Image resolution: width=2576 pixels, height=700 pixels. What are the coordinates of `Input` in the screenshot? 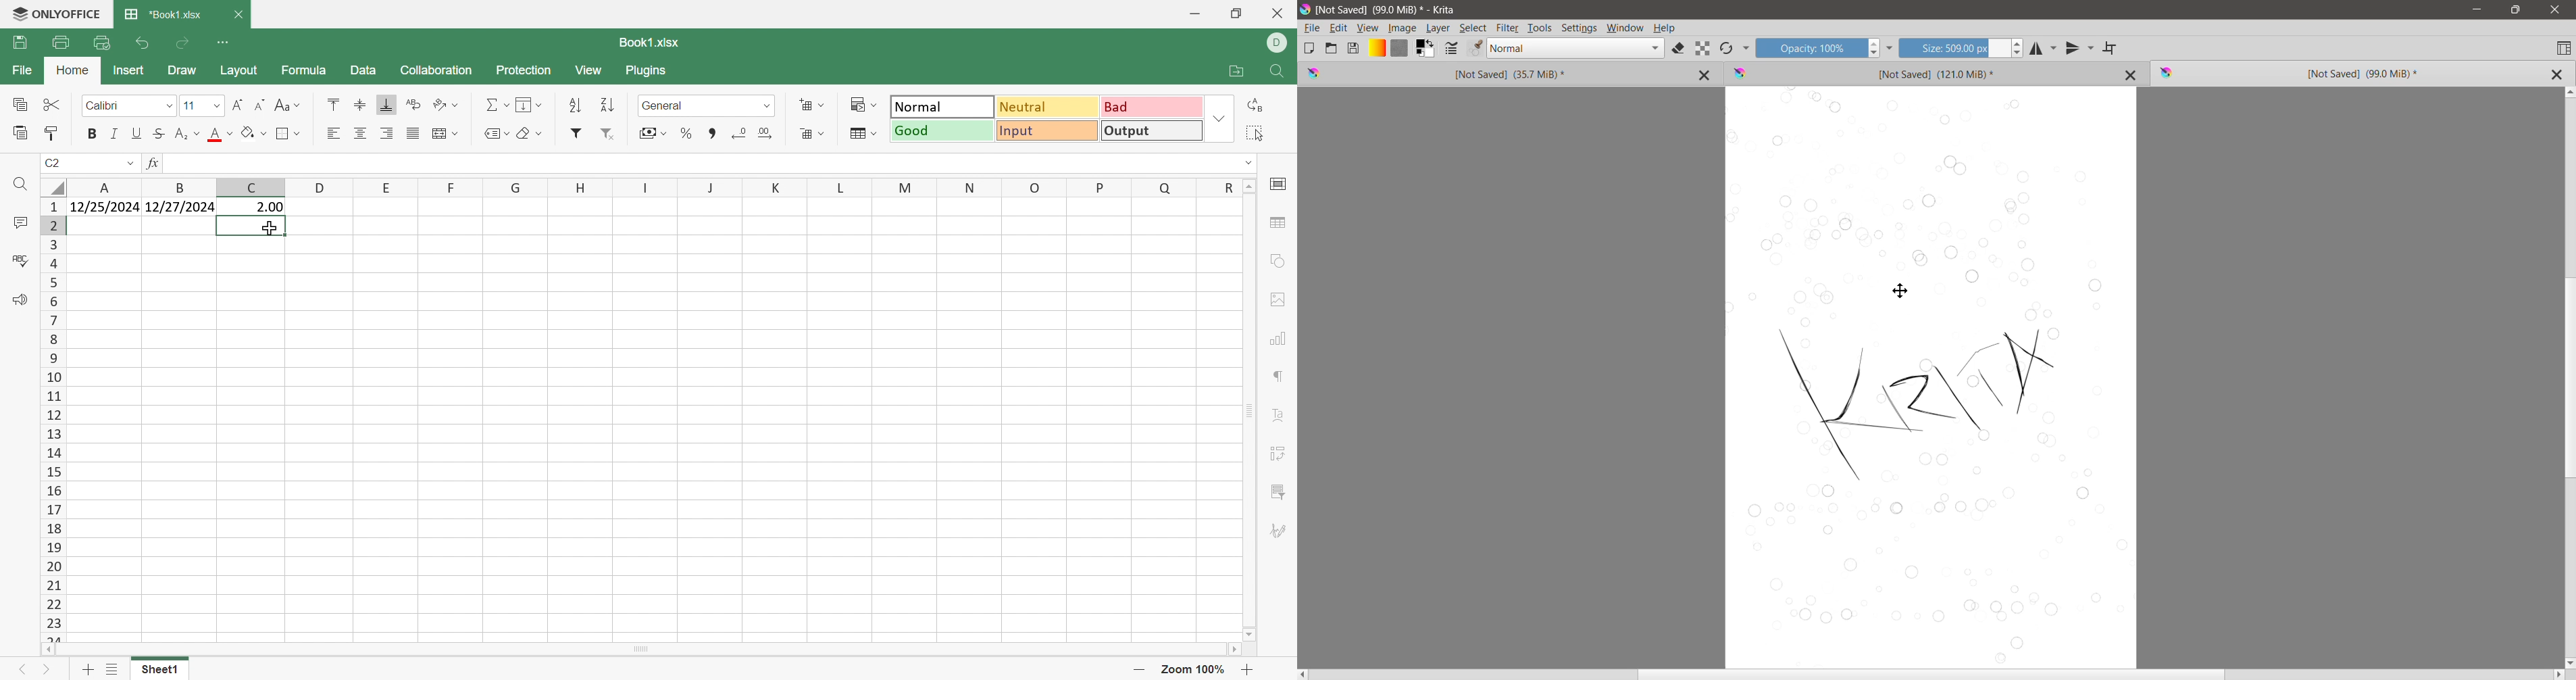 It's located at (1048, 132).